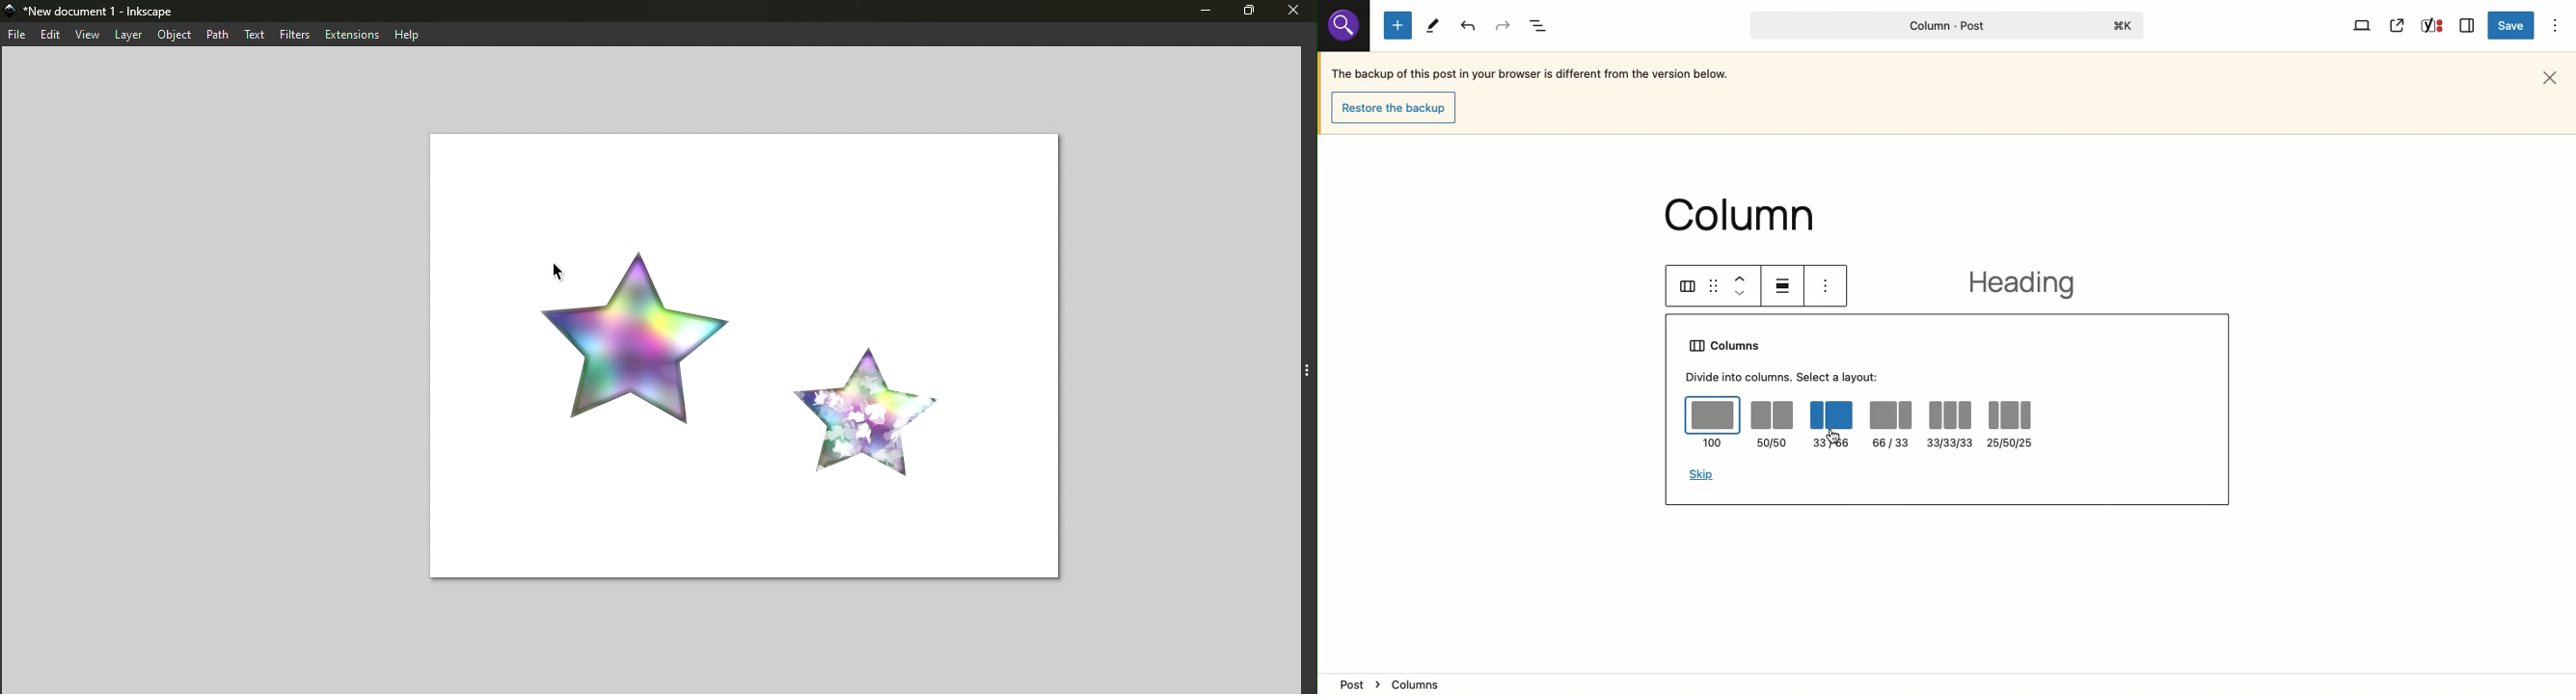 The height and width of the screenshot is (700, 2576). I want to click on Columns, so click(1729, 347).